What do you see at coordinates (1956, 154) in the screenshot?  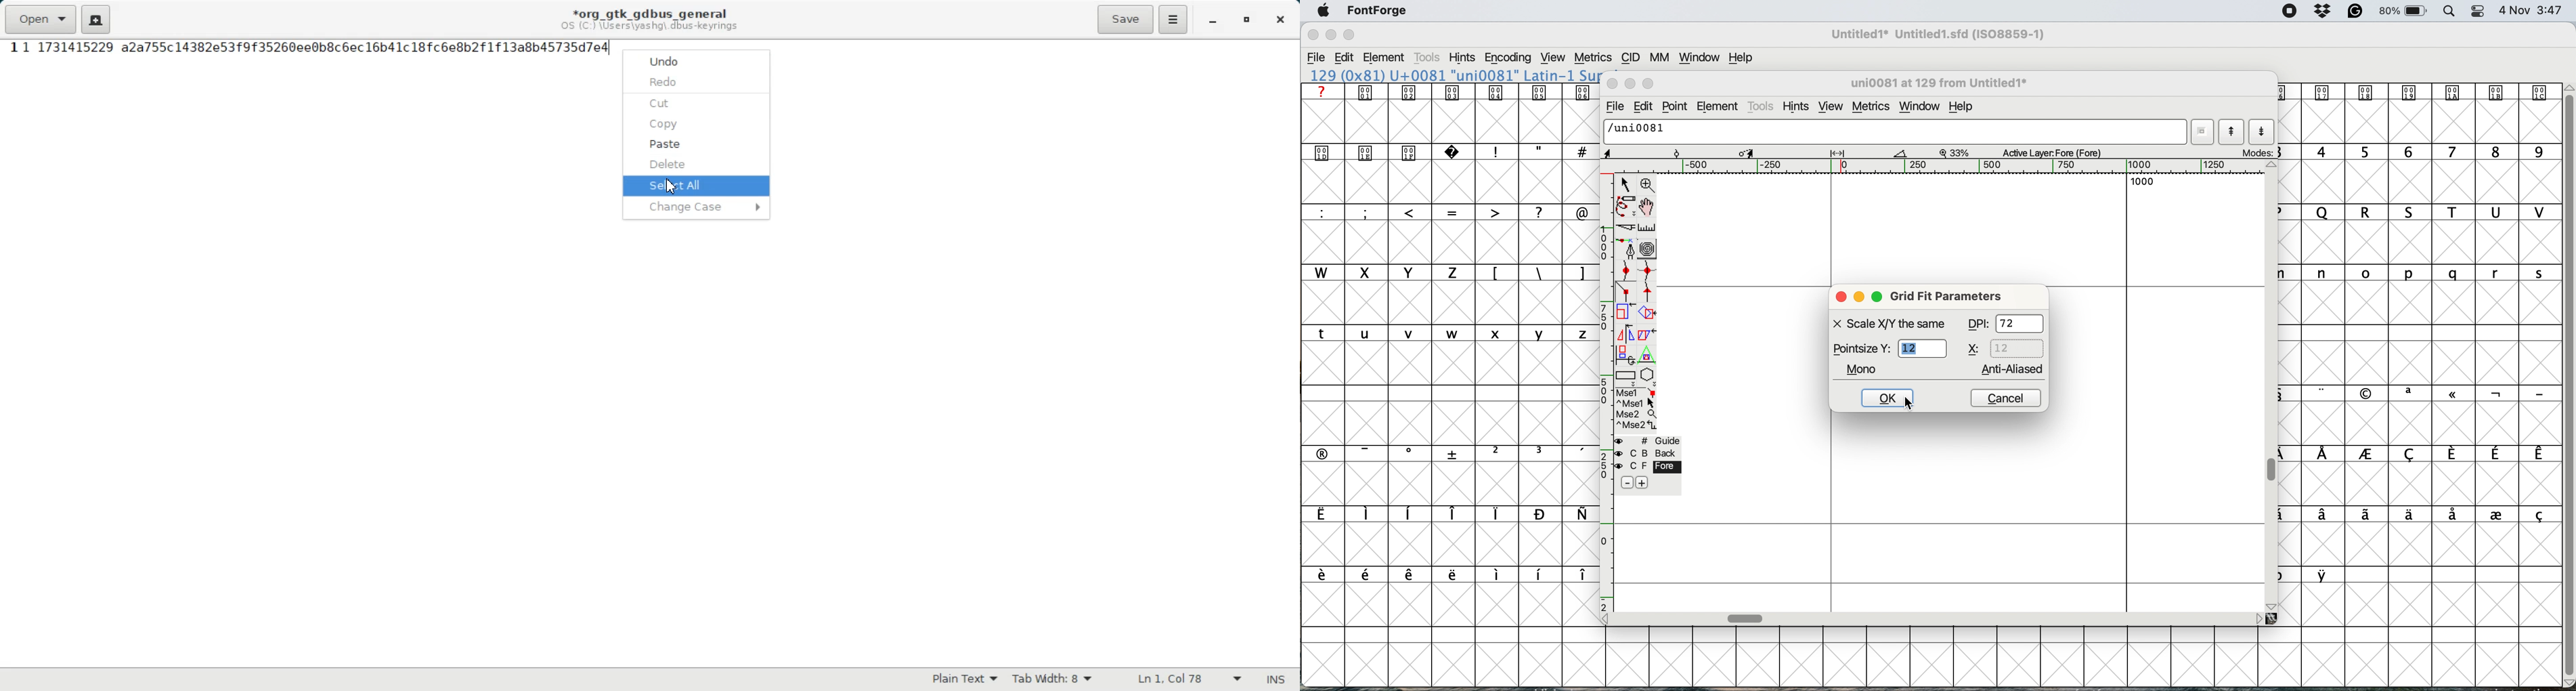 I see `zoom factor` at bounding box center [1956, 154].